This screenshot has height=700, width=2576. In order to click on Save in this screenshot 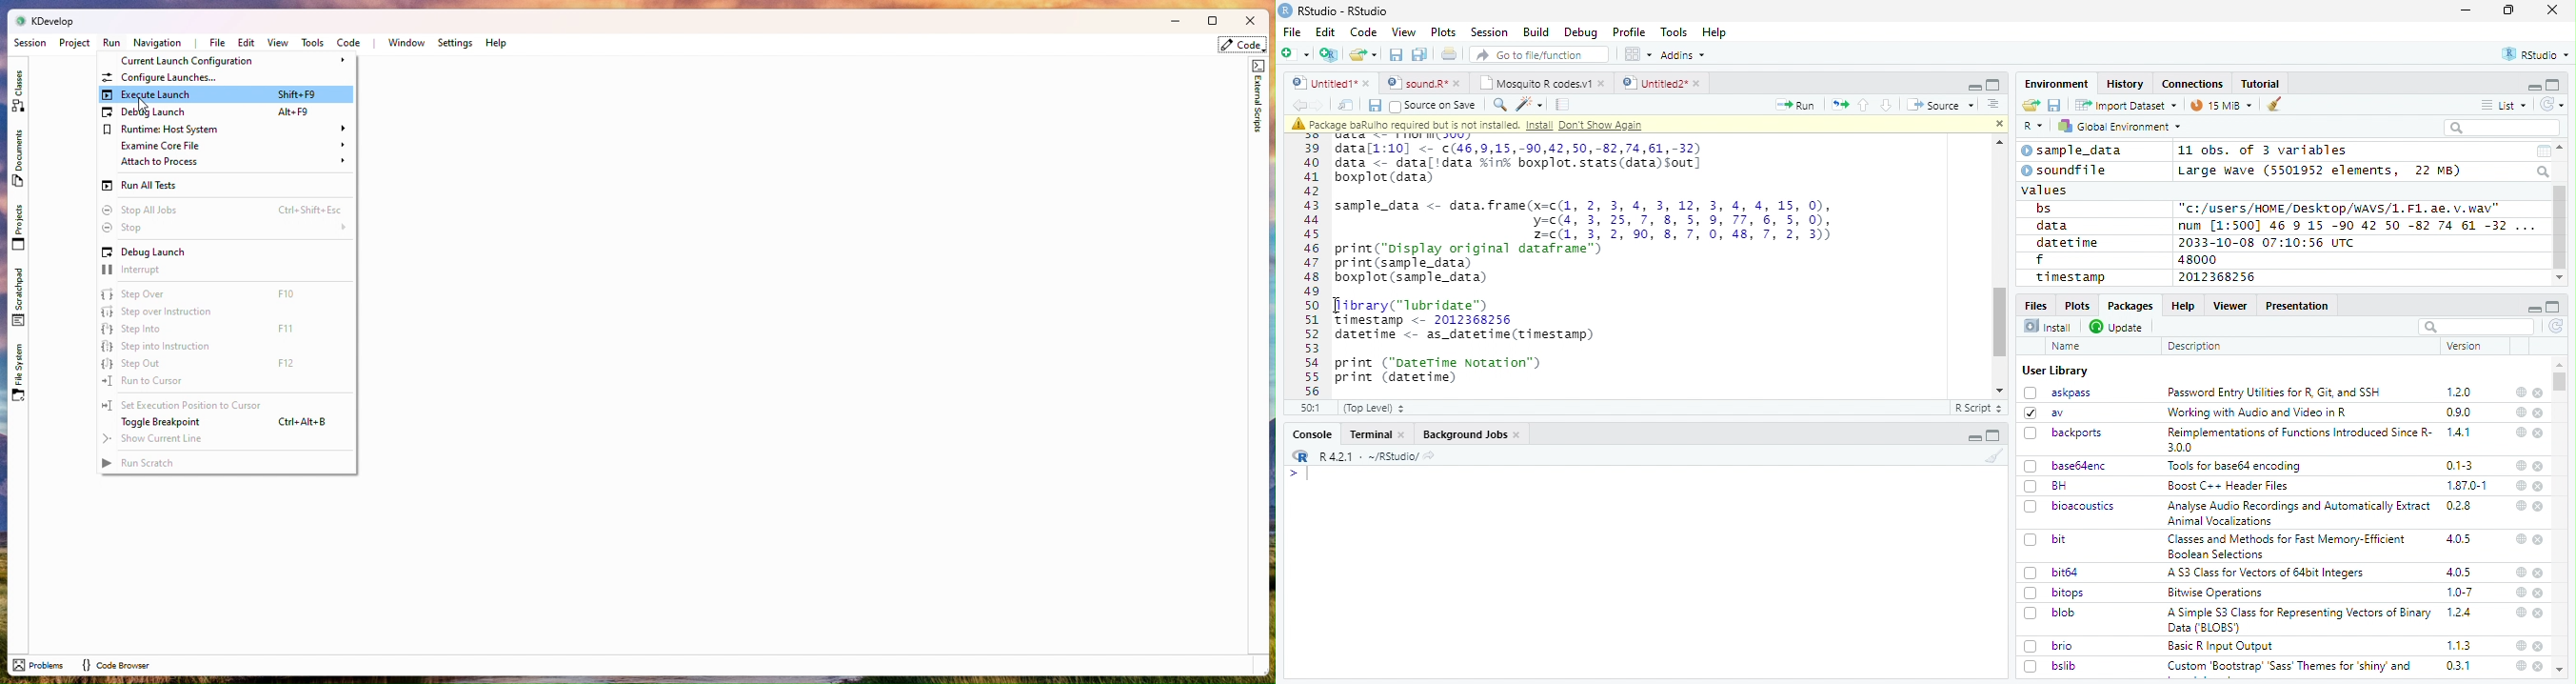, I will do `click(2055, 106)`.